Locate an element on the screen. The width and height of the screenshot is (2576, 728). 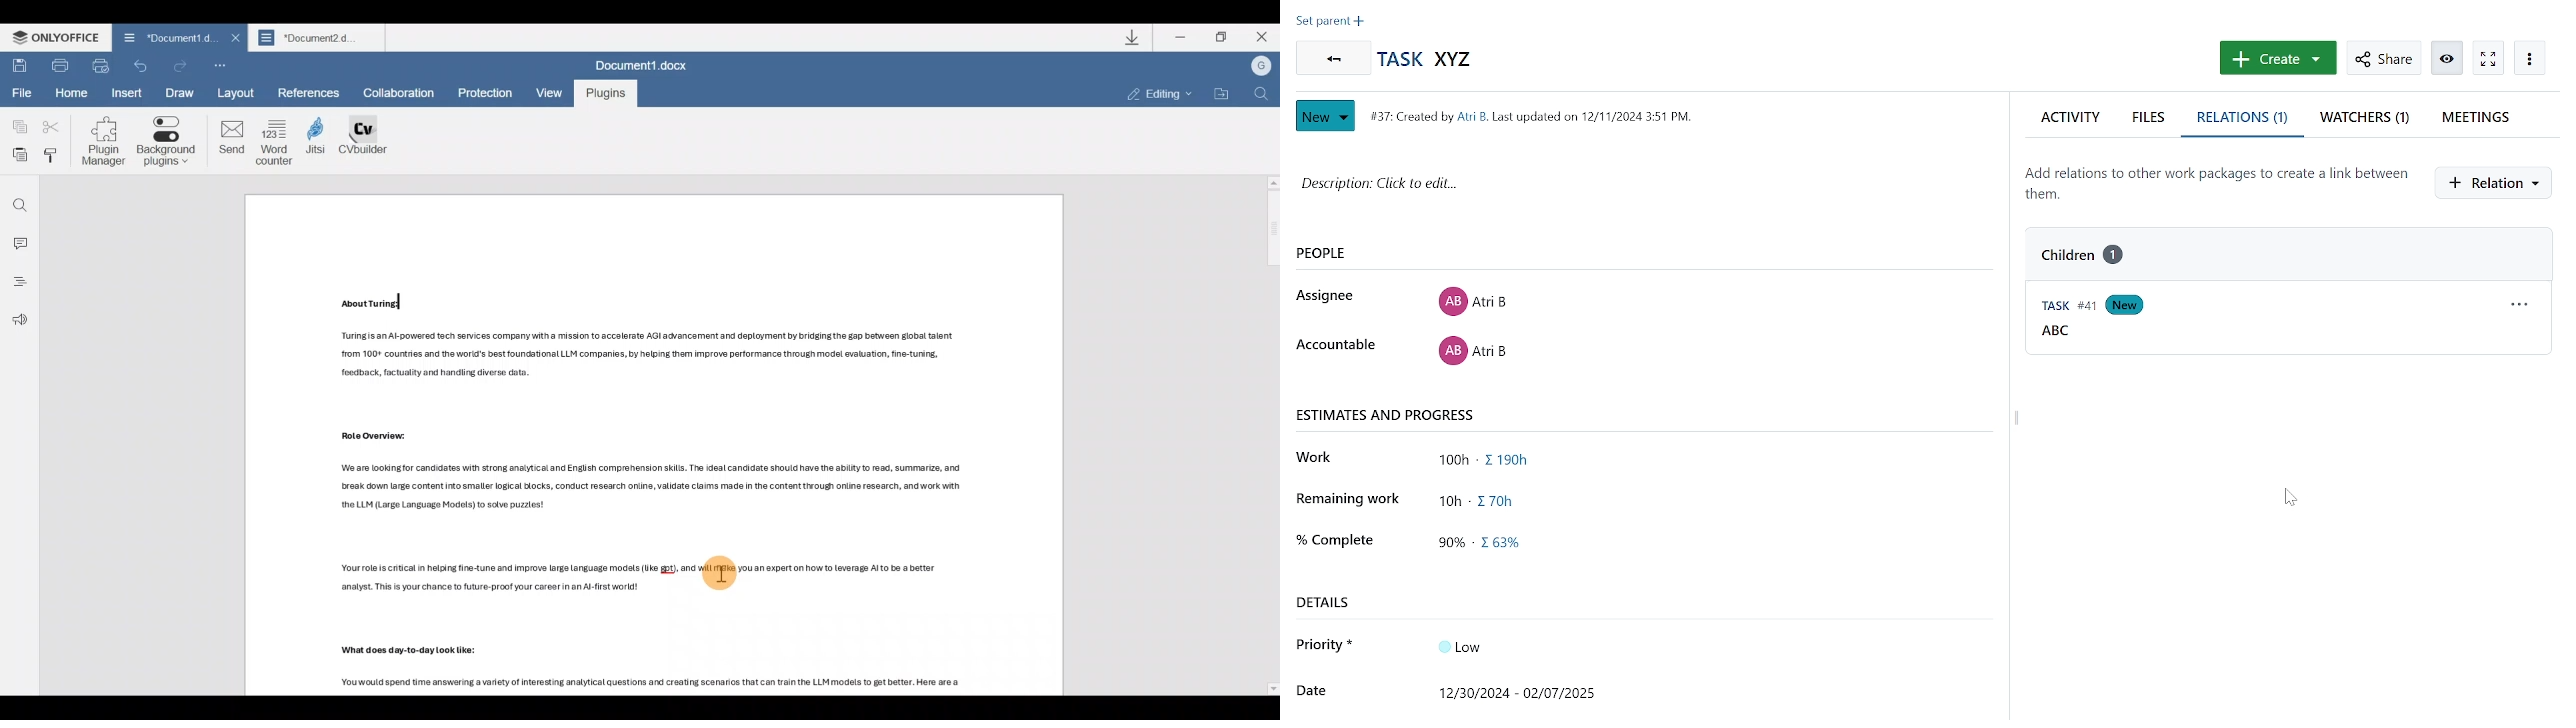
Document1 d. is located at coordinates (164, 36).